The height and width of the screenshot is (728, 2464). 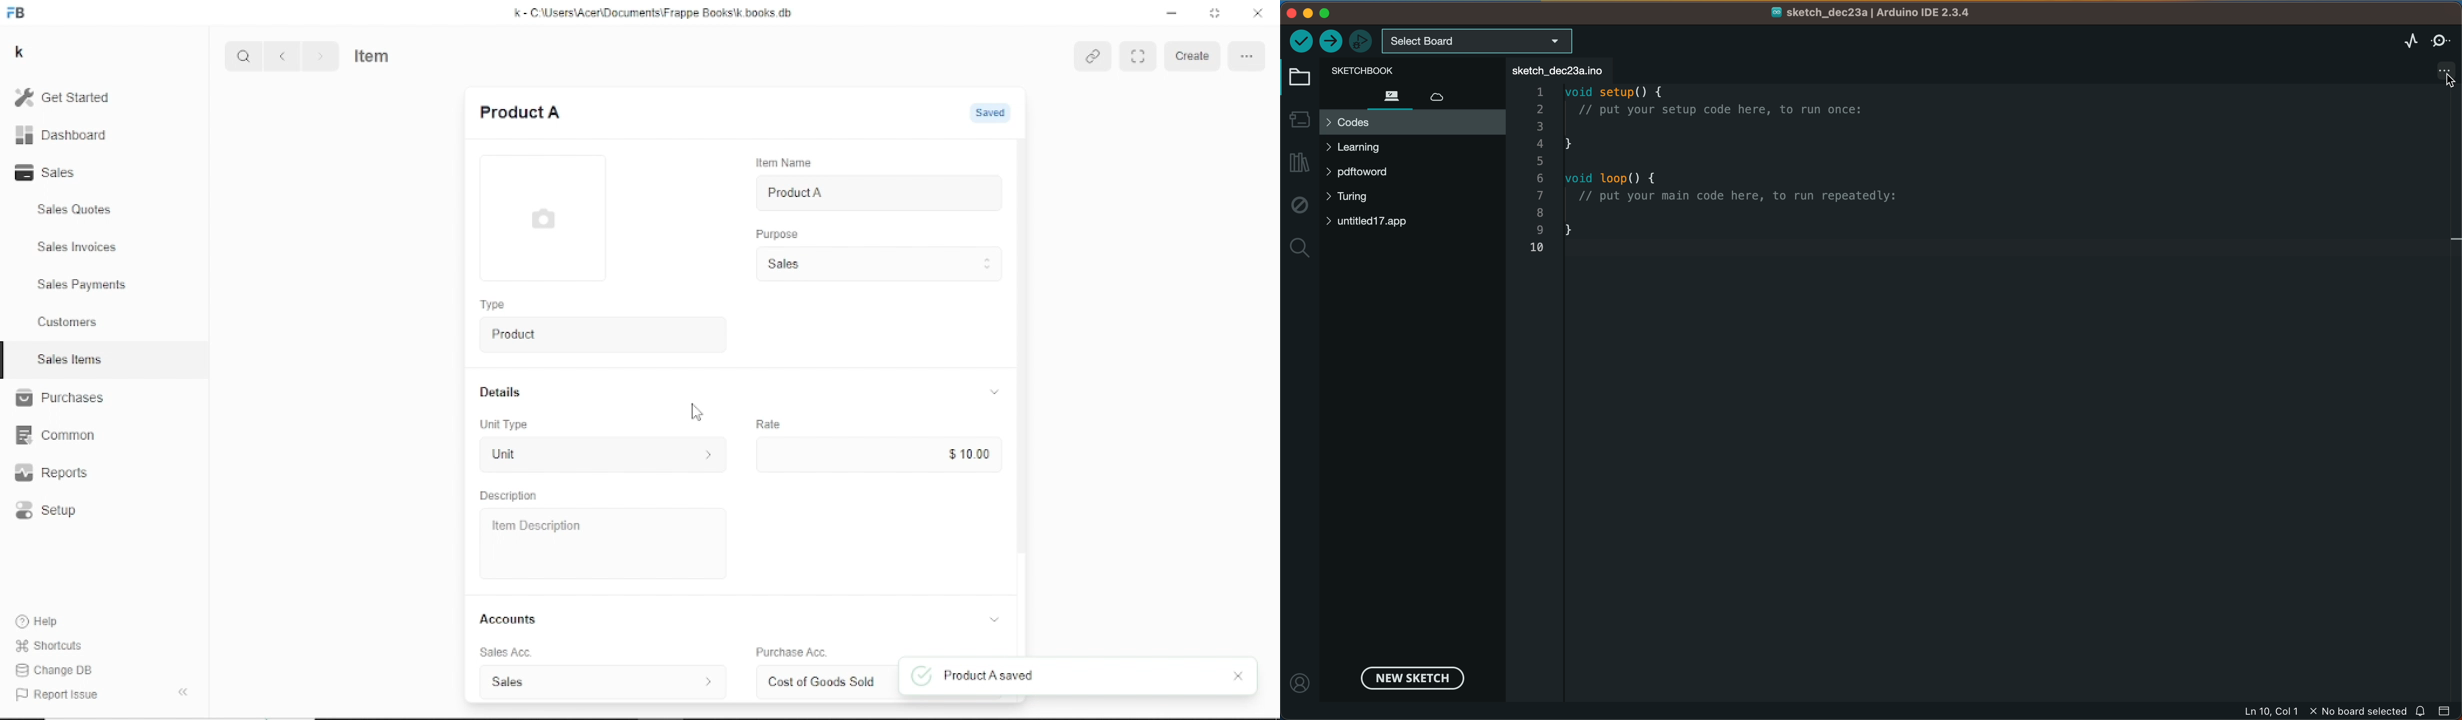 I want to click on Previous, so click(x=282, y=56).